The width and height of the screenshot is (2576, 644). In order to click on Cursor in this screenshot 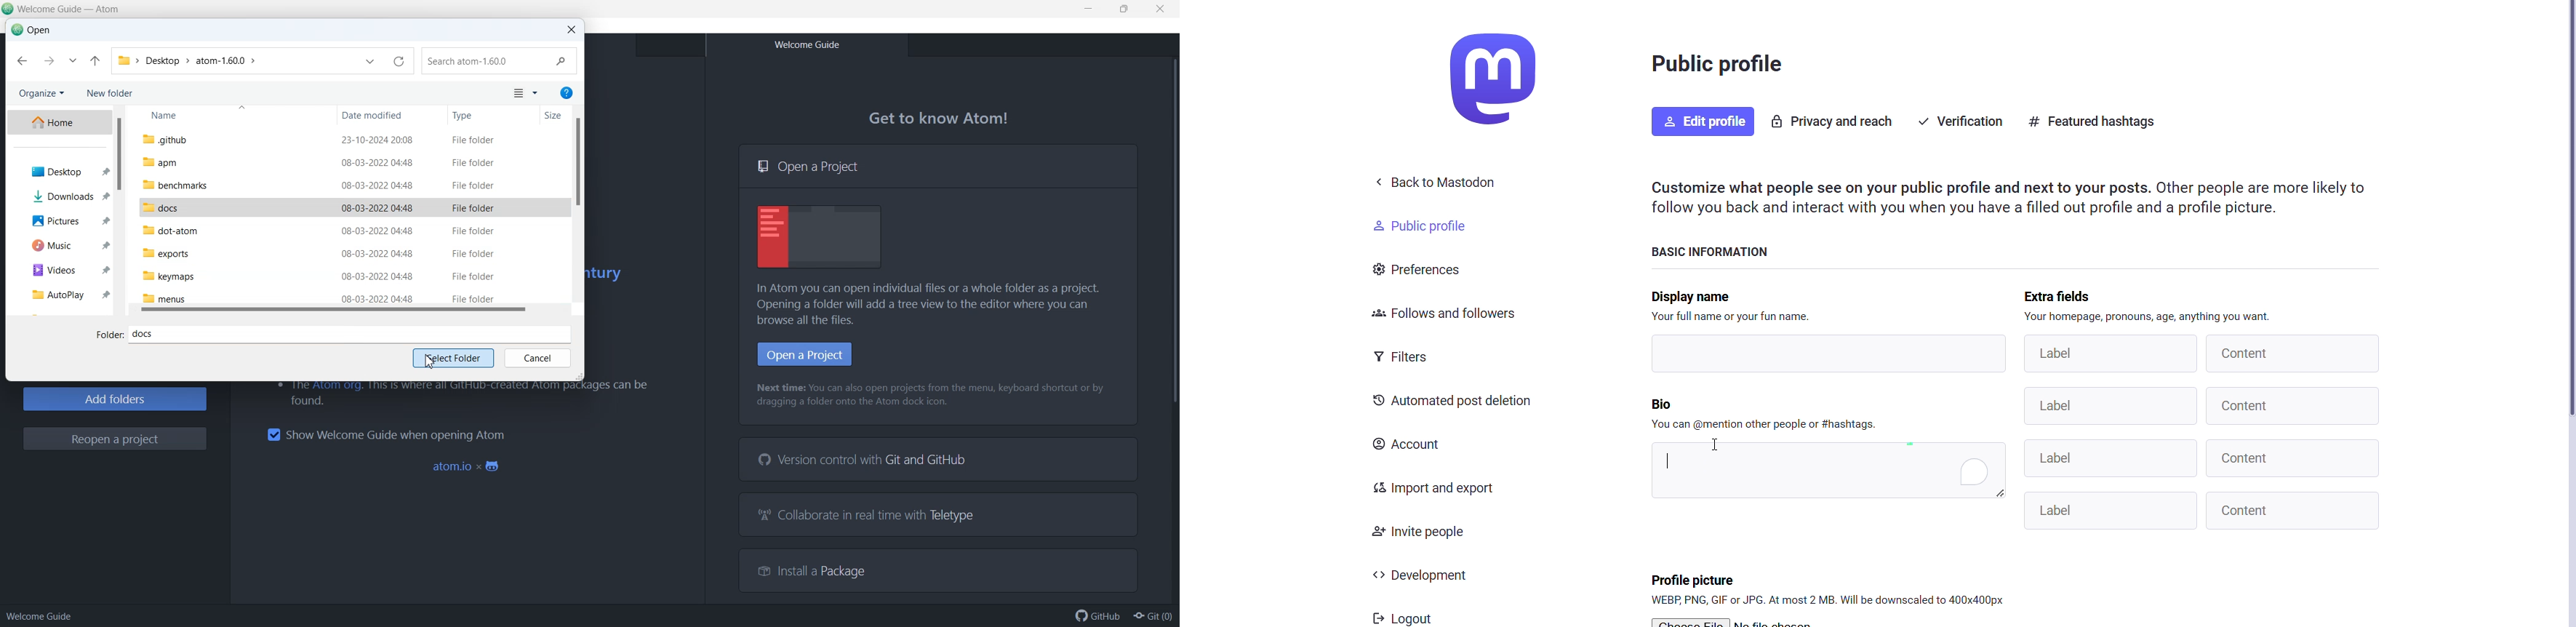, I will do `click(430, 362)`.